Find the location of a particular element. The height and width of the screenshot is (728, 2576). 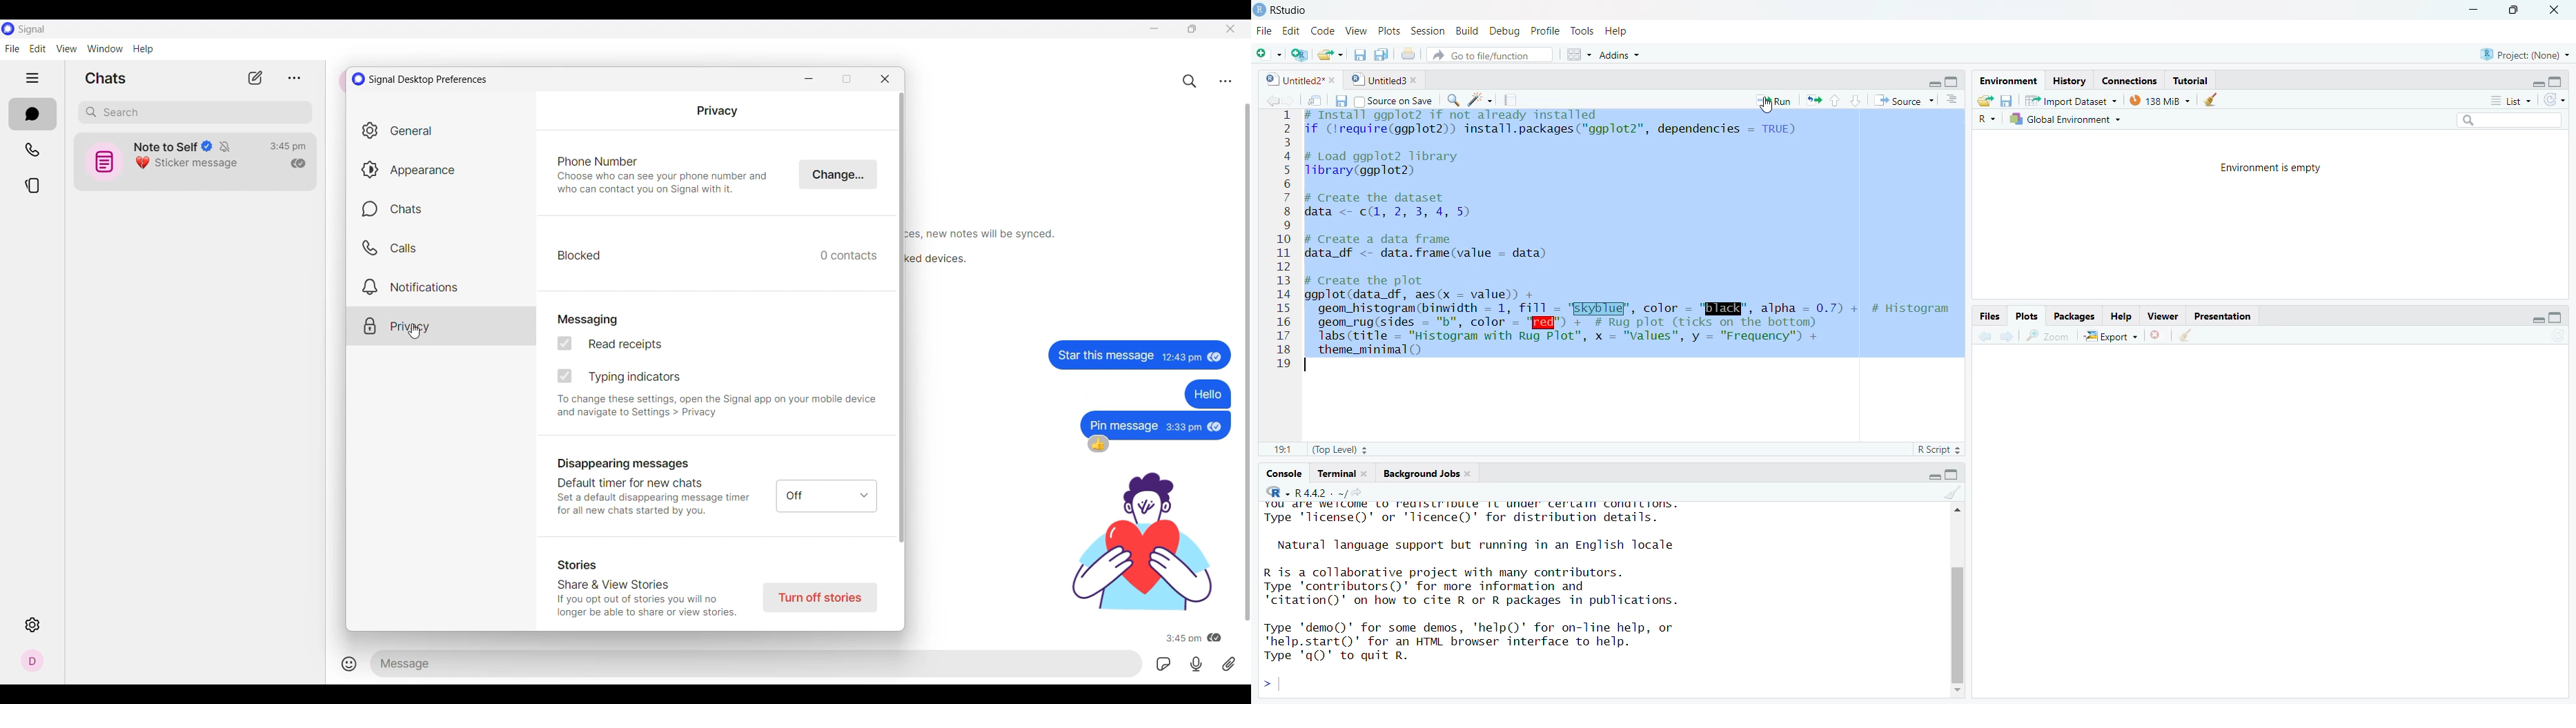

Packages is located at coordinates (2069, 315).